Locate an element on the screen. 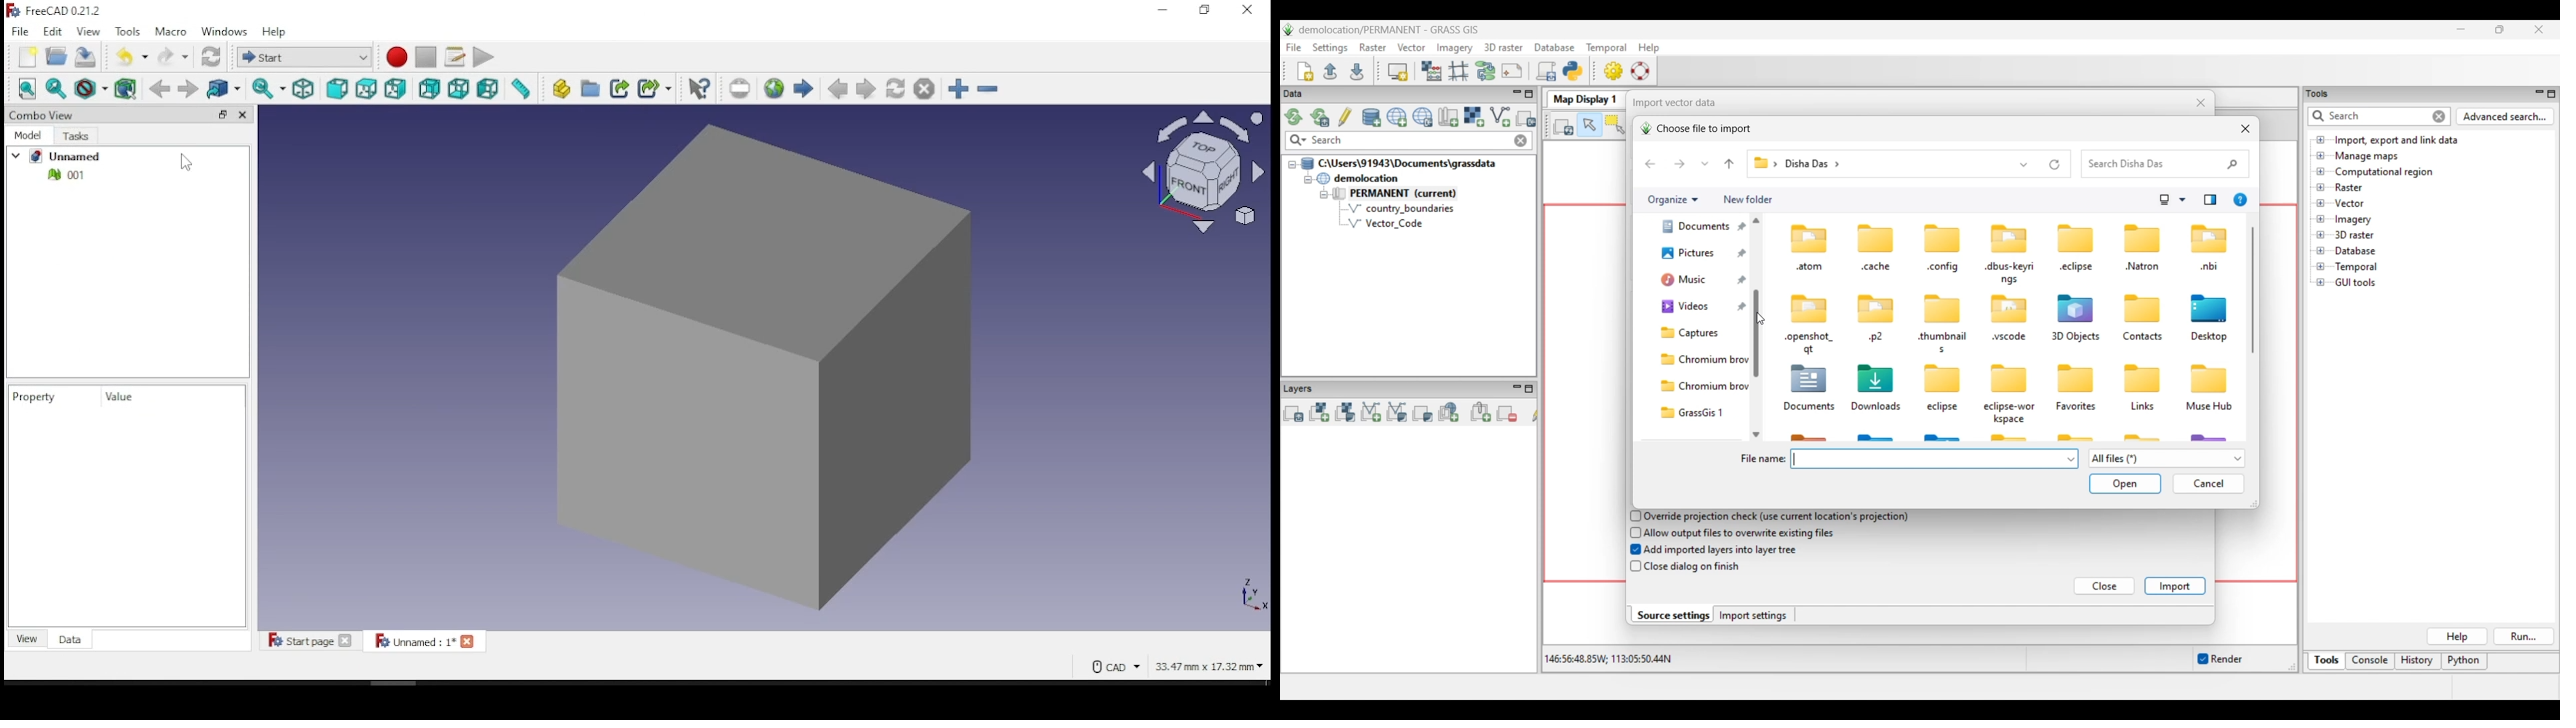  draw style is located at coordinates (85, 88).